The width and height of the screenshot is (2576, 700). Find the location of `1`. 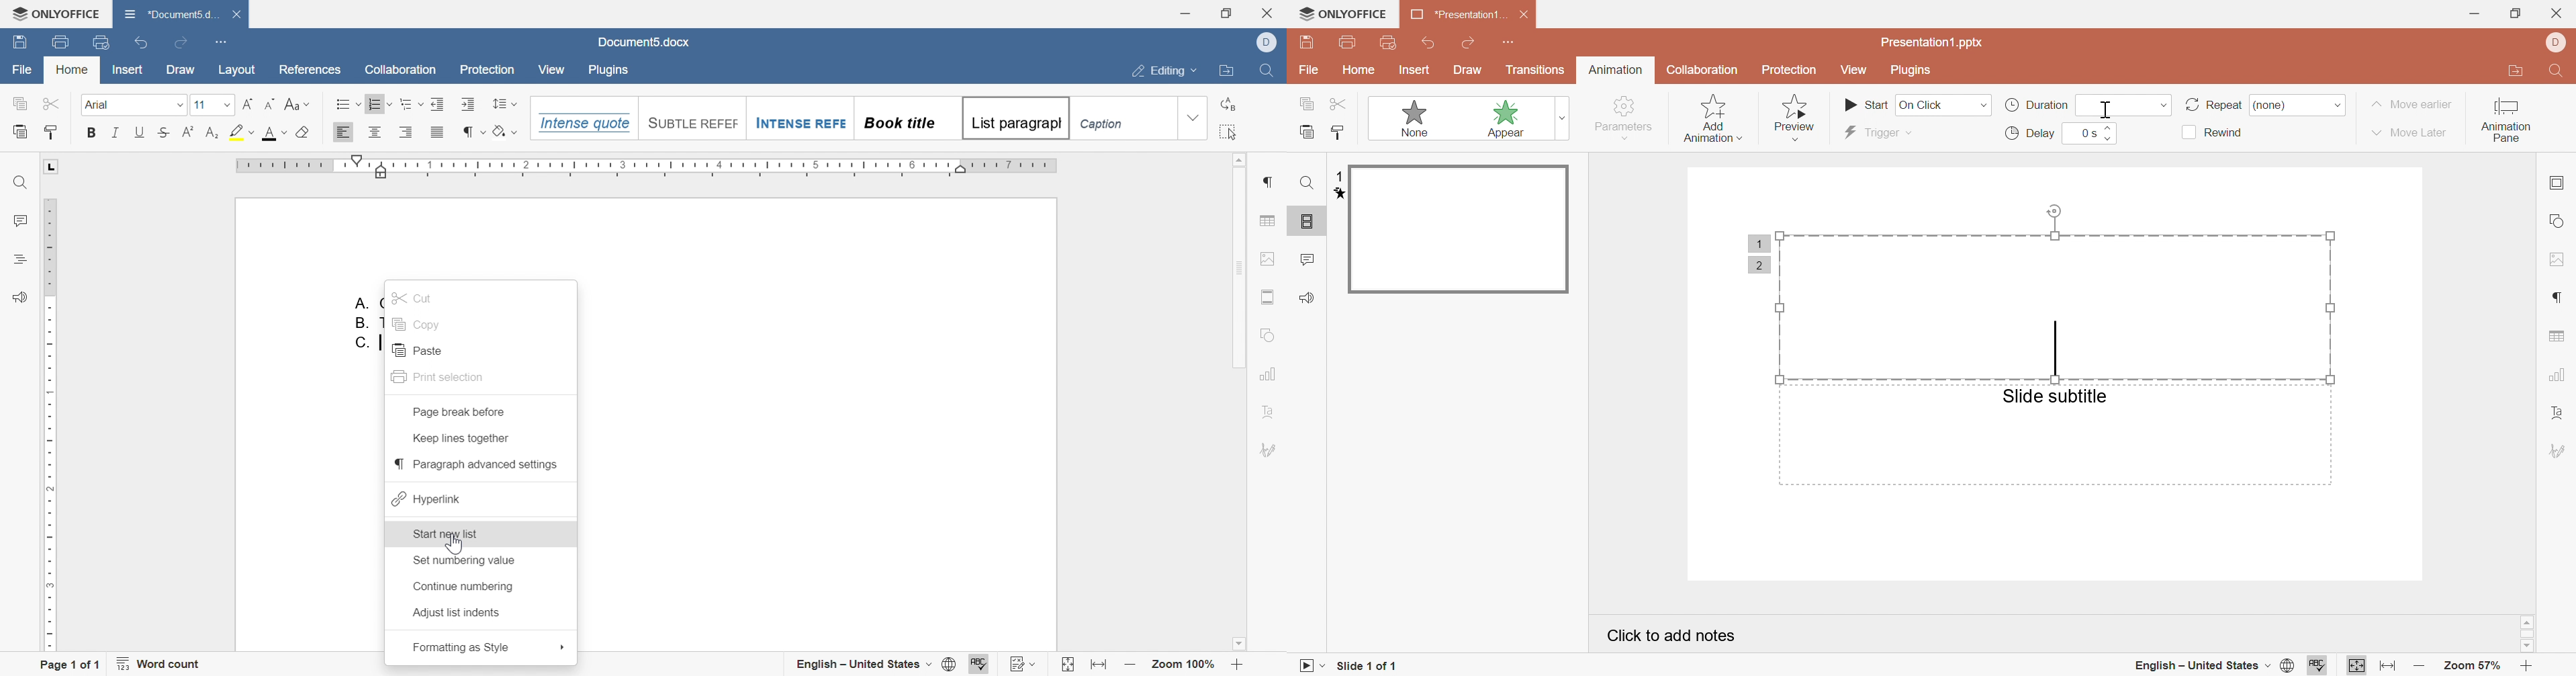

1 is located at coordinates (1338, 177).